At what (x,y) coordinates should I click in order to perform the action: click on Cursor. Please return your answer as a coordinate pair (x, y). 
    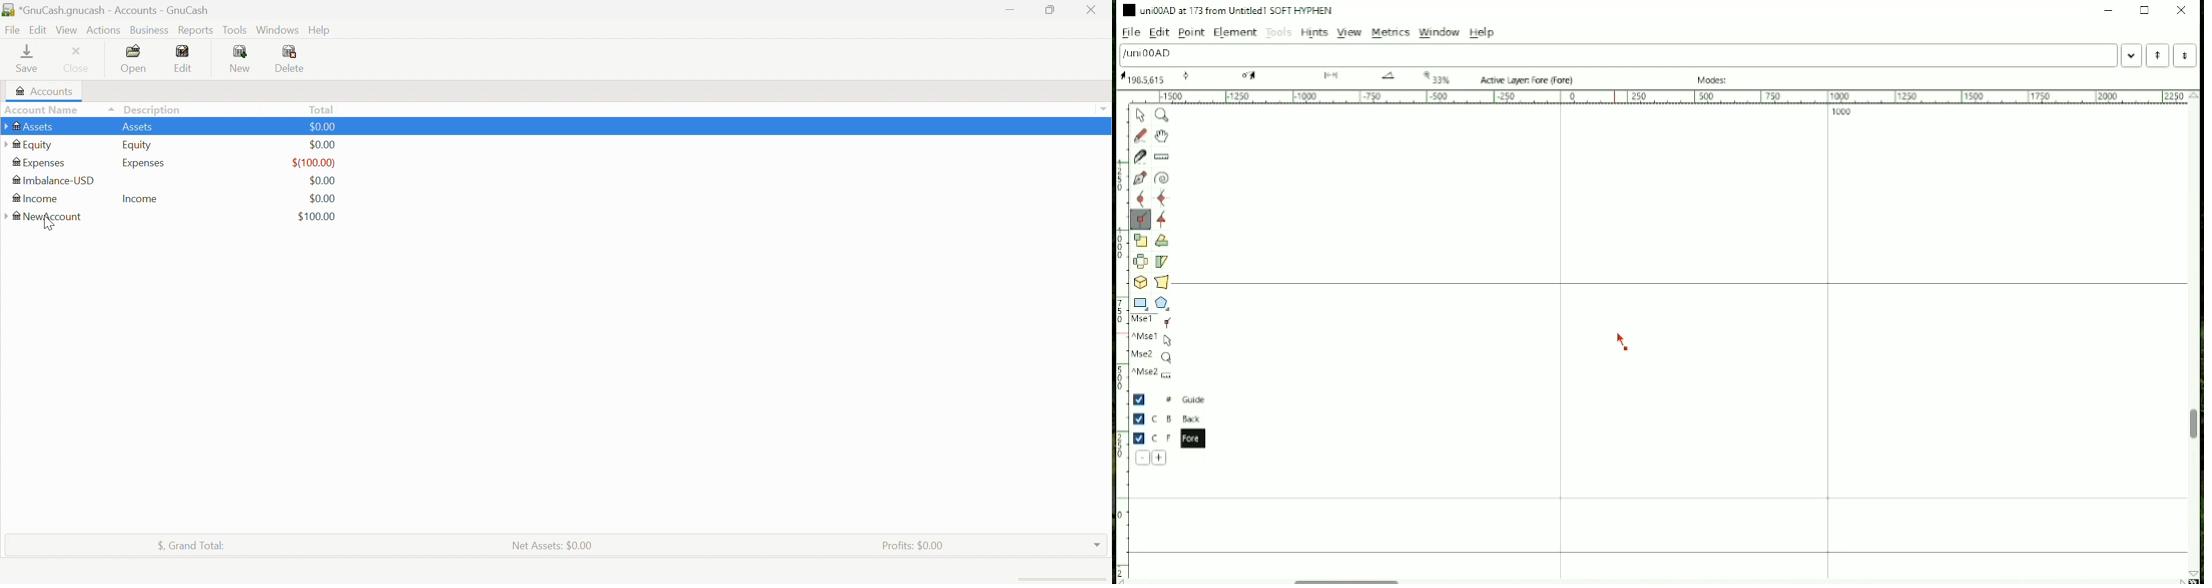
    Looking at the image, I should click on (49, 223).